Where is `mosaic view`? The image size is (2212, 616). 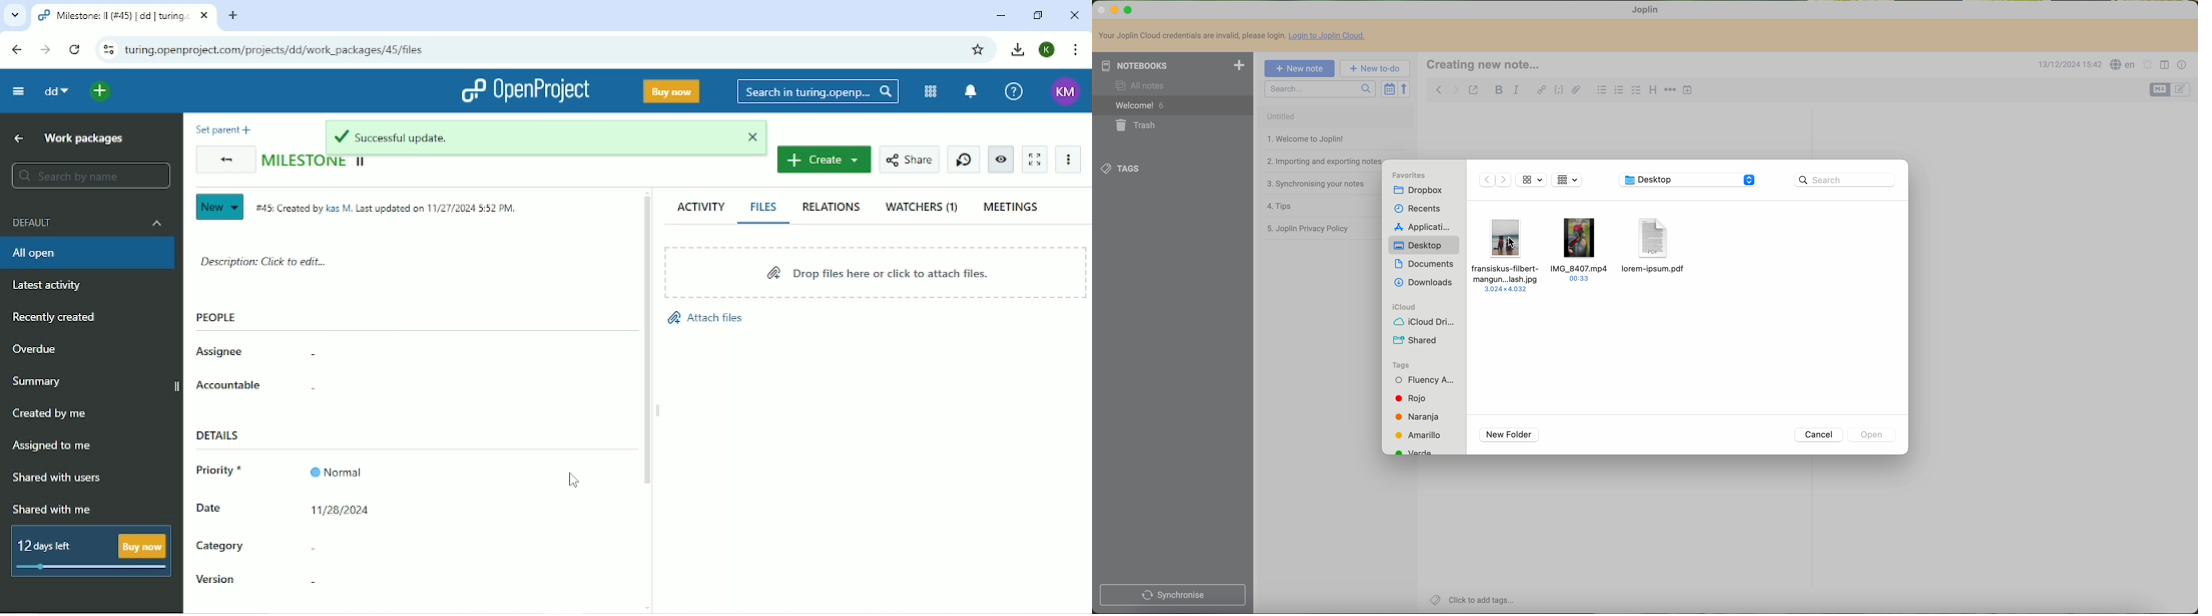 mosaic view is located at coordinates (1572, 180).